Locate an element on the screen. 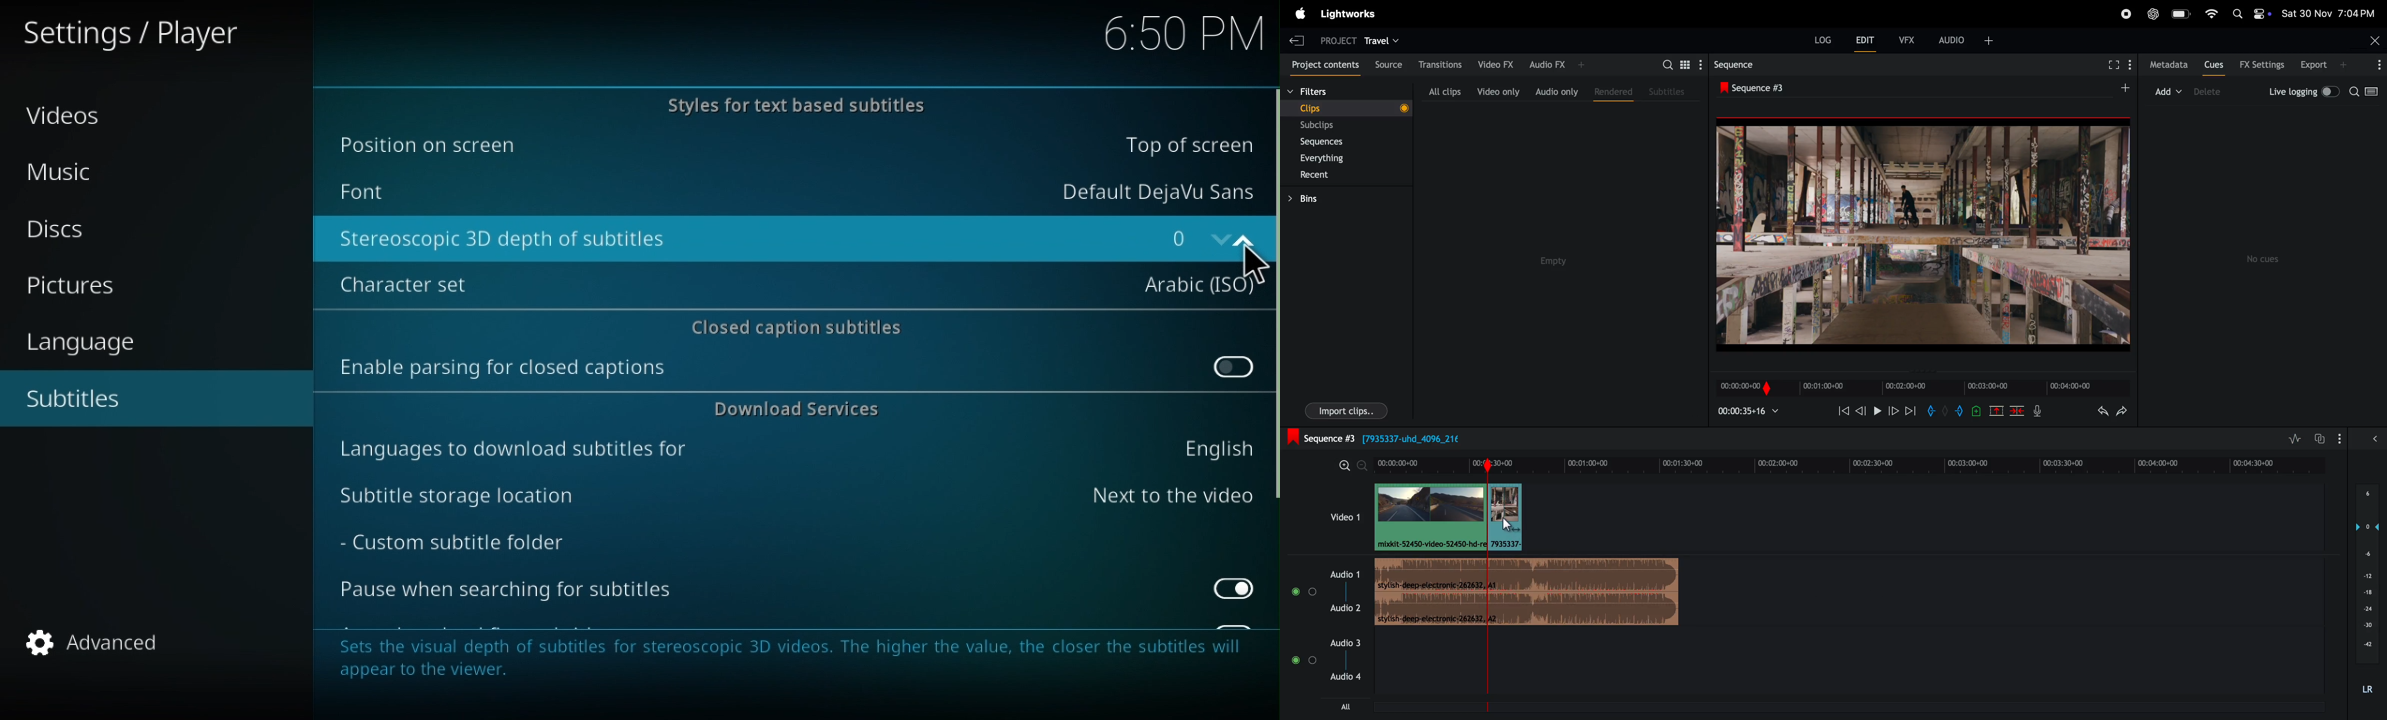  record is located at coordinates (2124, 13).